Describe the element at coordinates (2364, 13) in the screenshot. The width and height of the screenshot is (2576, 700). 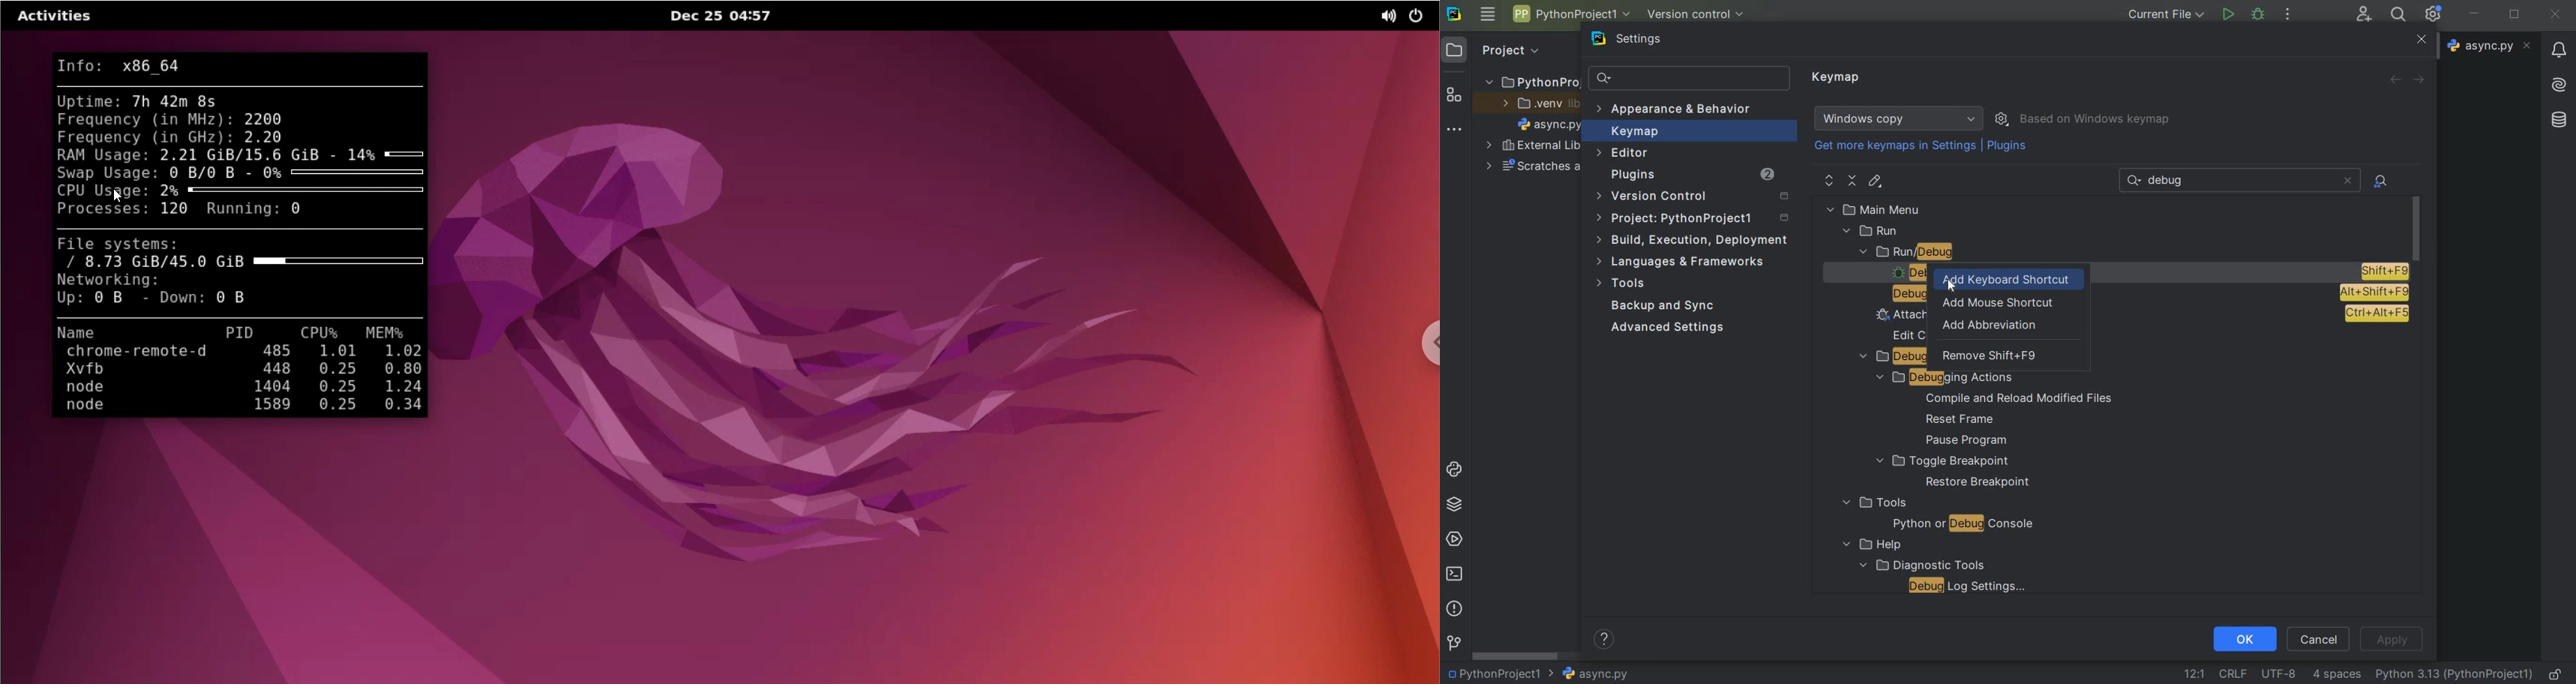
I see `code with me` at that location.